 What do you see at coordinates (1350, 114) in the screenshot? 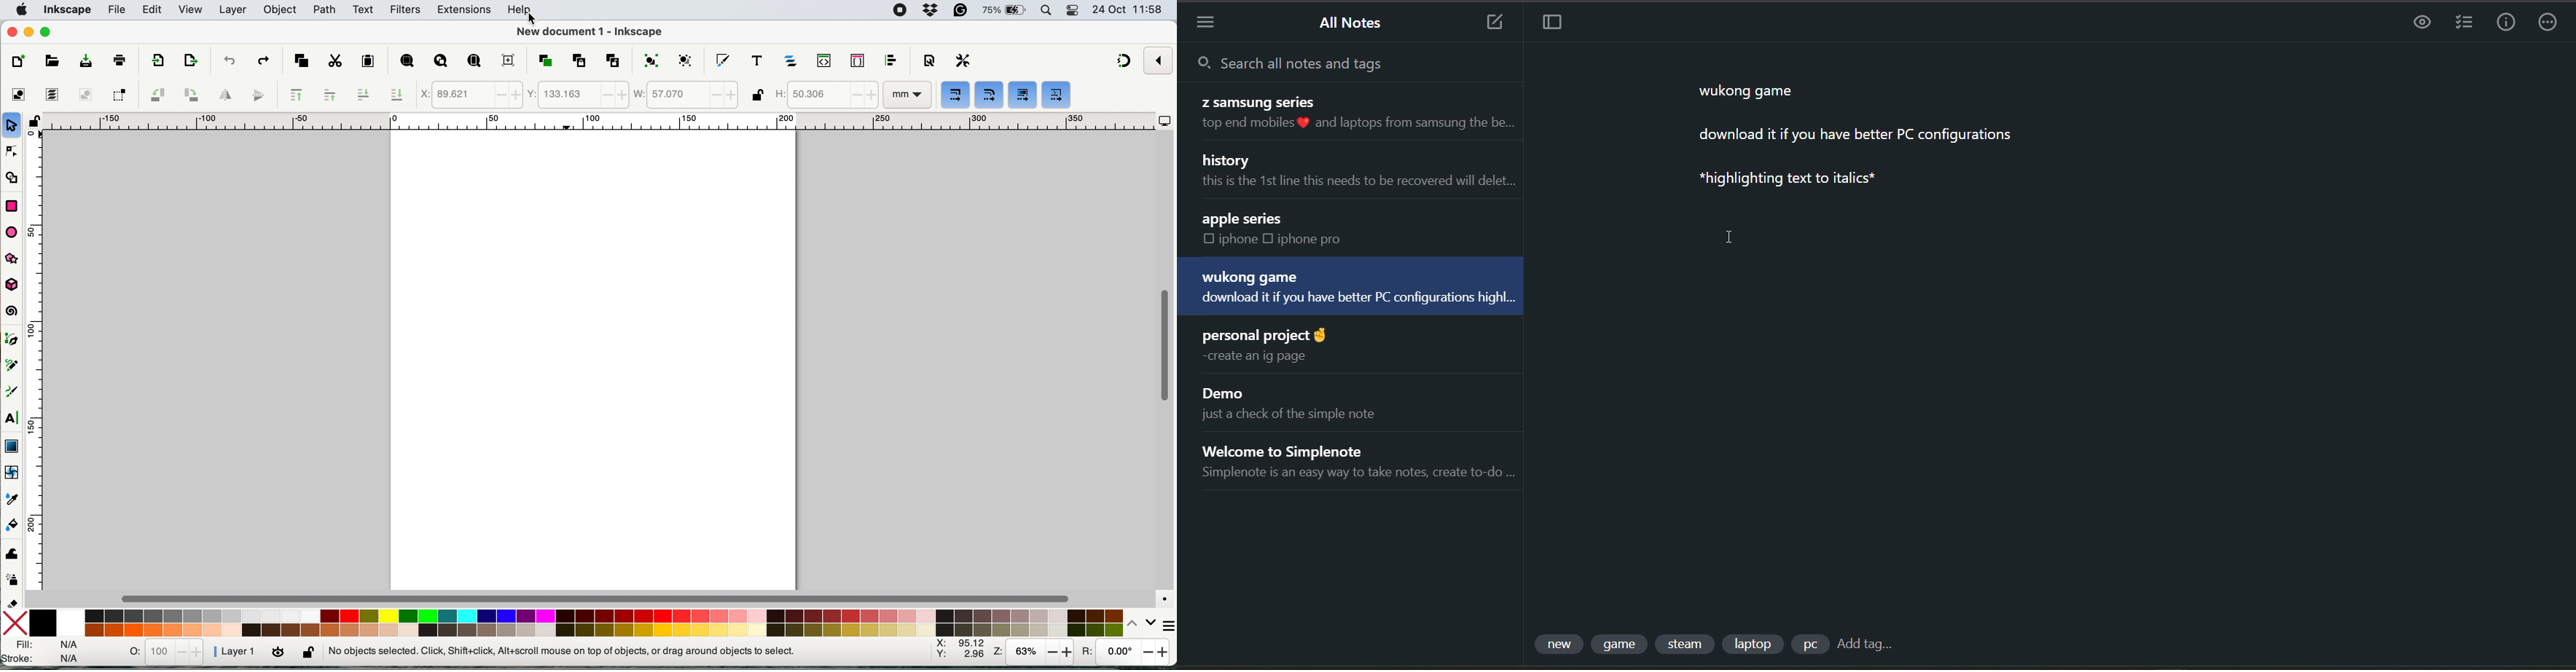
I see `note title and preview` at bounding box center [1350, 114].